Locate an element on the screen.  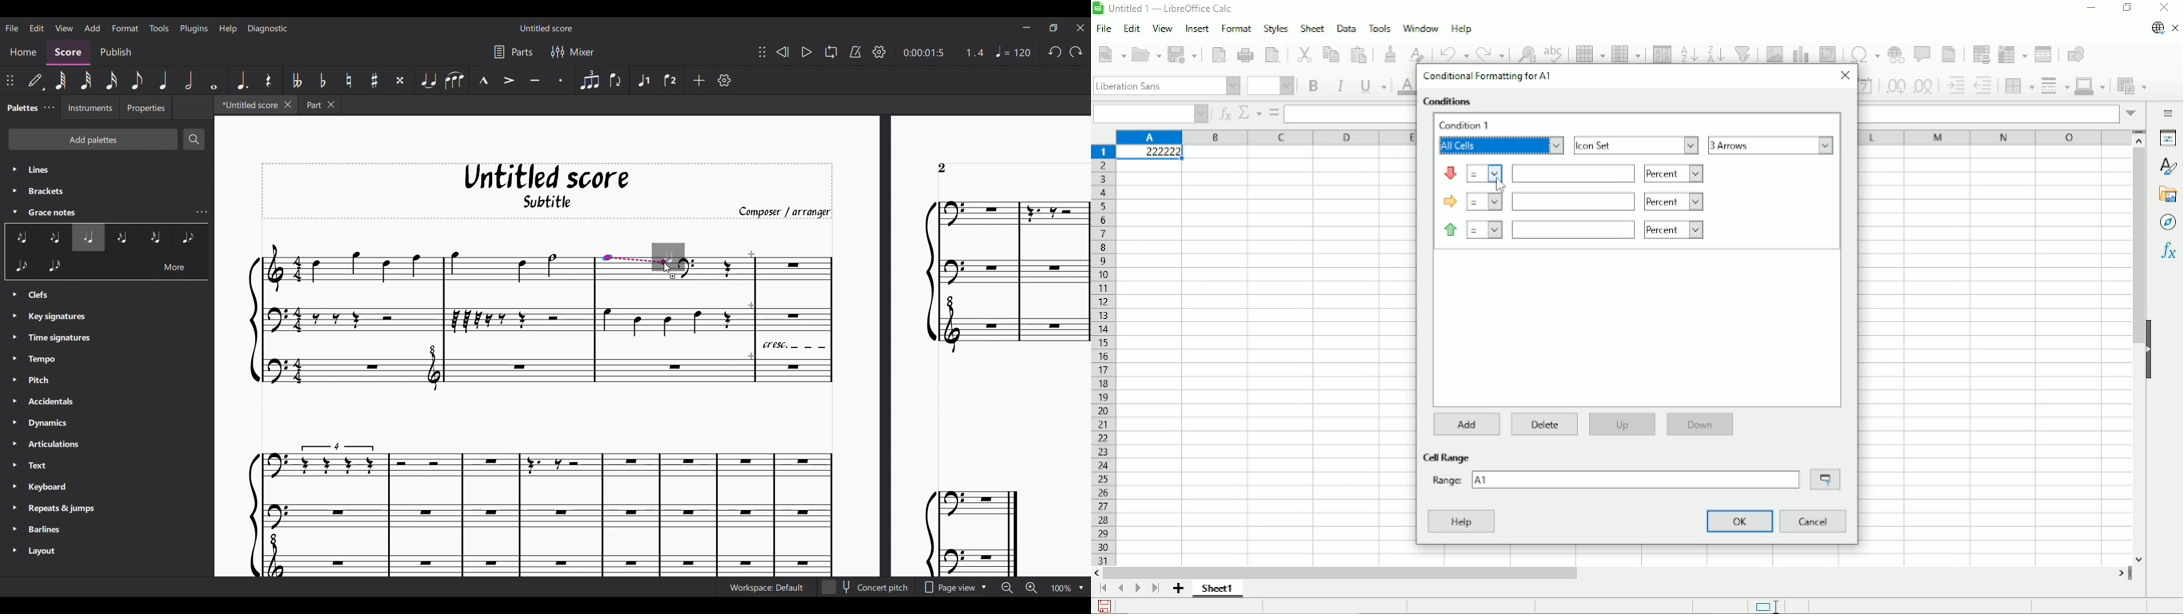
Half note is located at coordinates (188, 80).